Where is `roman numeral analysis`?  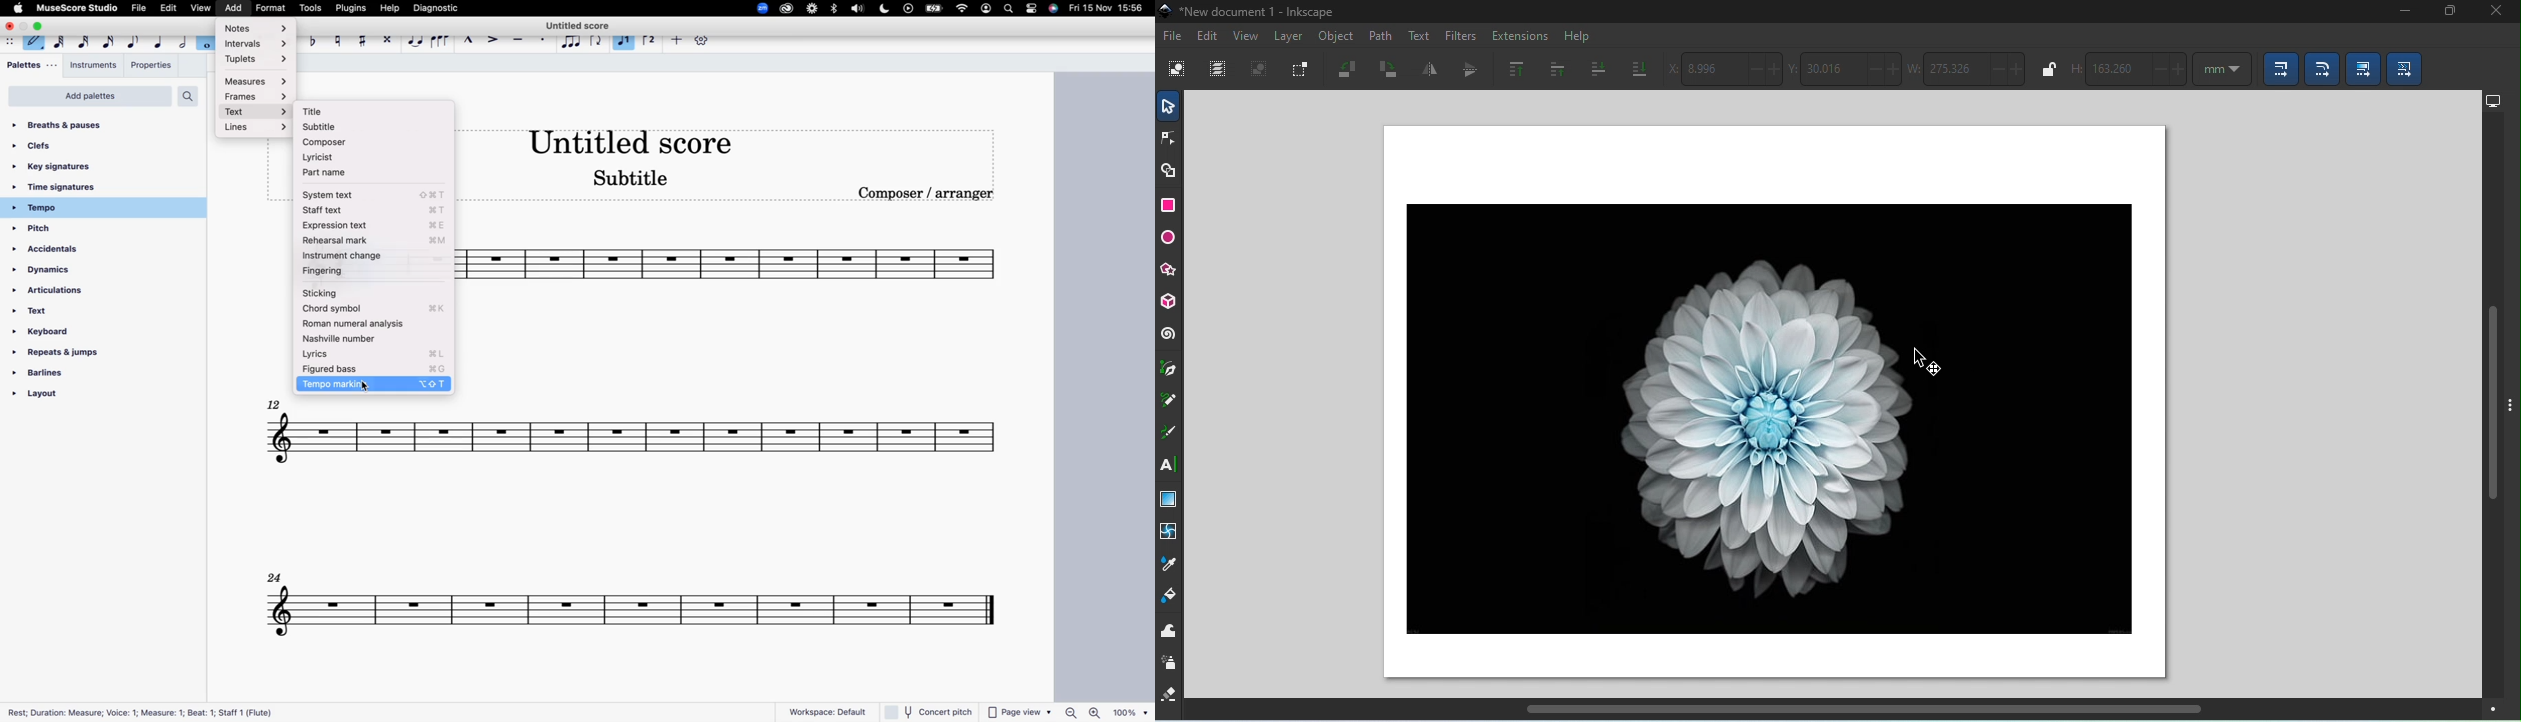 roman numeral analysis is located at coordinates (380, 323).